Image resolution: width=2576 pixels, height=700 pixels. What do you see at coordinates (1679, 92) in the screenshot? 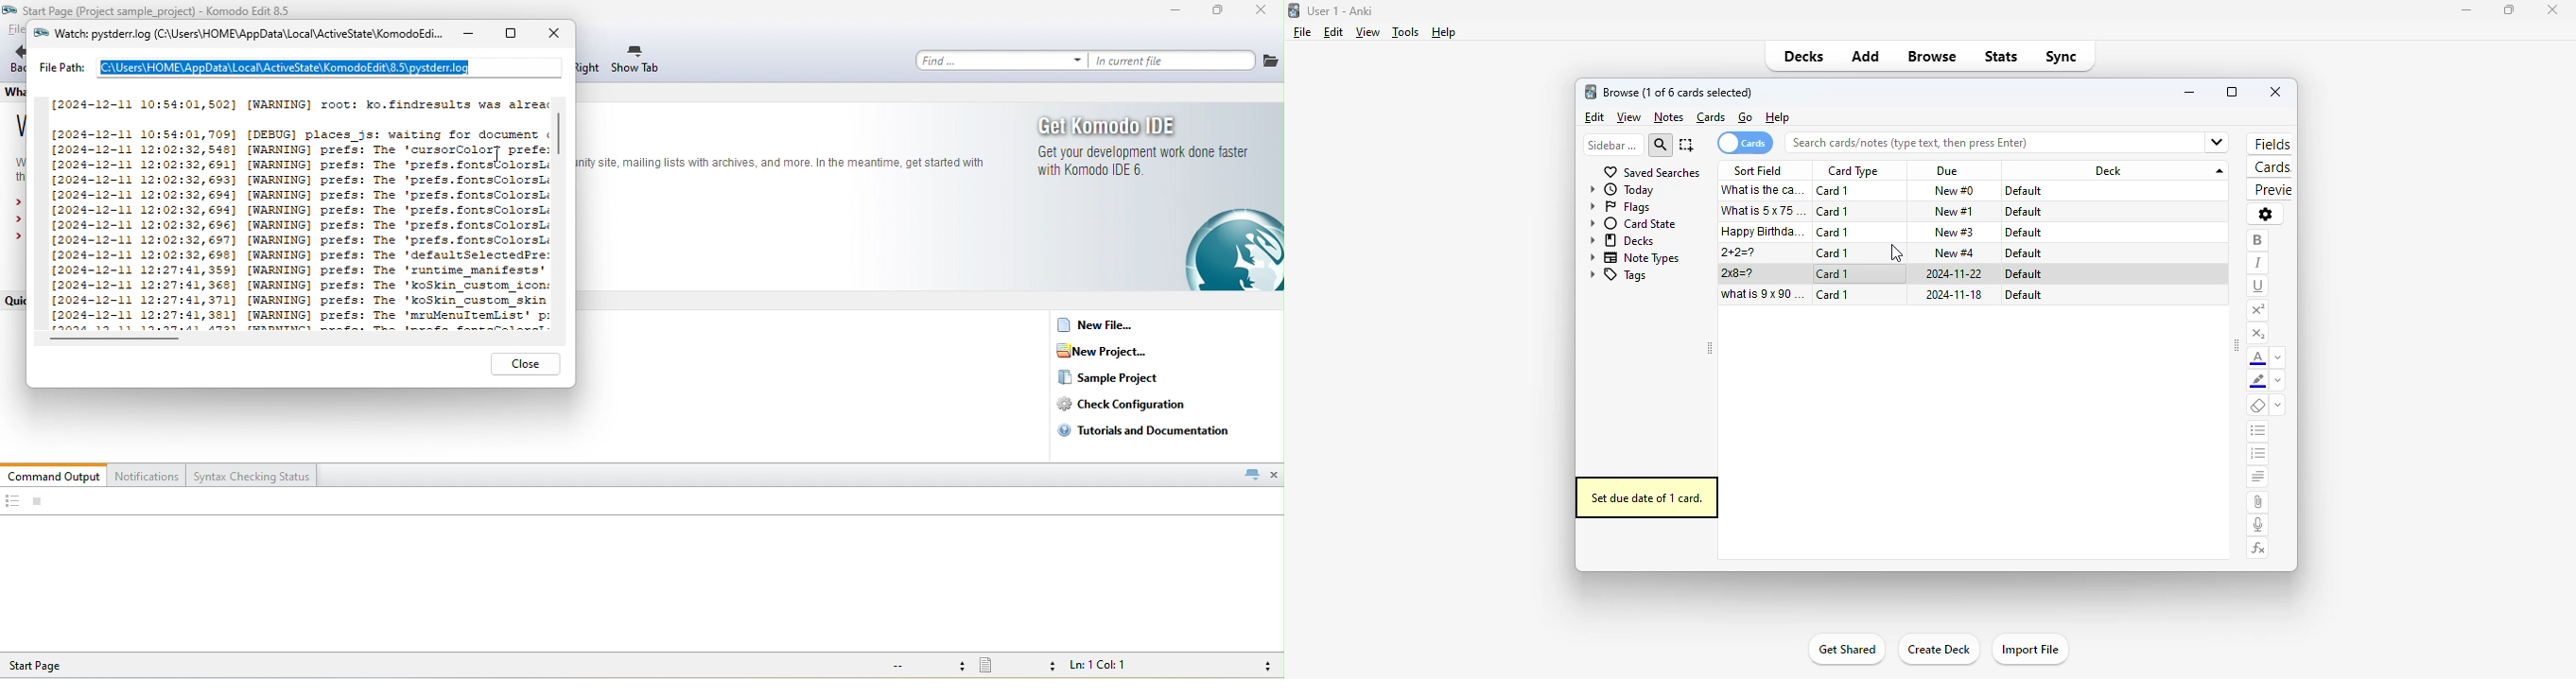
I see `browse (1 of 6 cards selected)` at bounding box center [1679, 92].